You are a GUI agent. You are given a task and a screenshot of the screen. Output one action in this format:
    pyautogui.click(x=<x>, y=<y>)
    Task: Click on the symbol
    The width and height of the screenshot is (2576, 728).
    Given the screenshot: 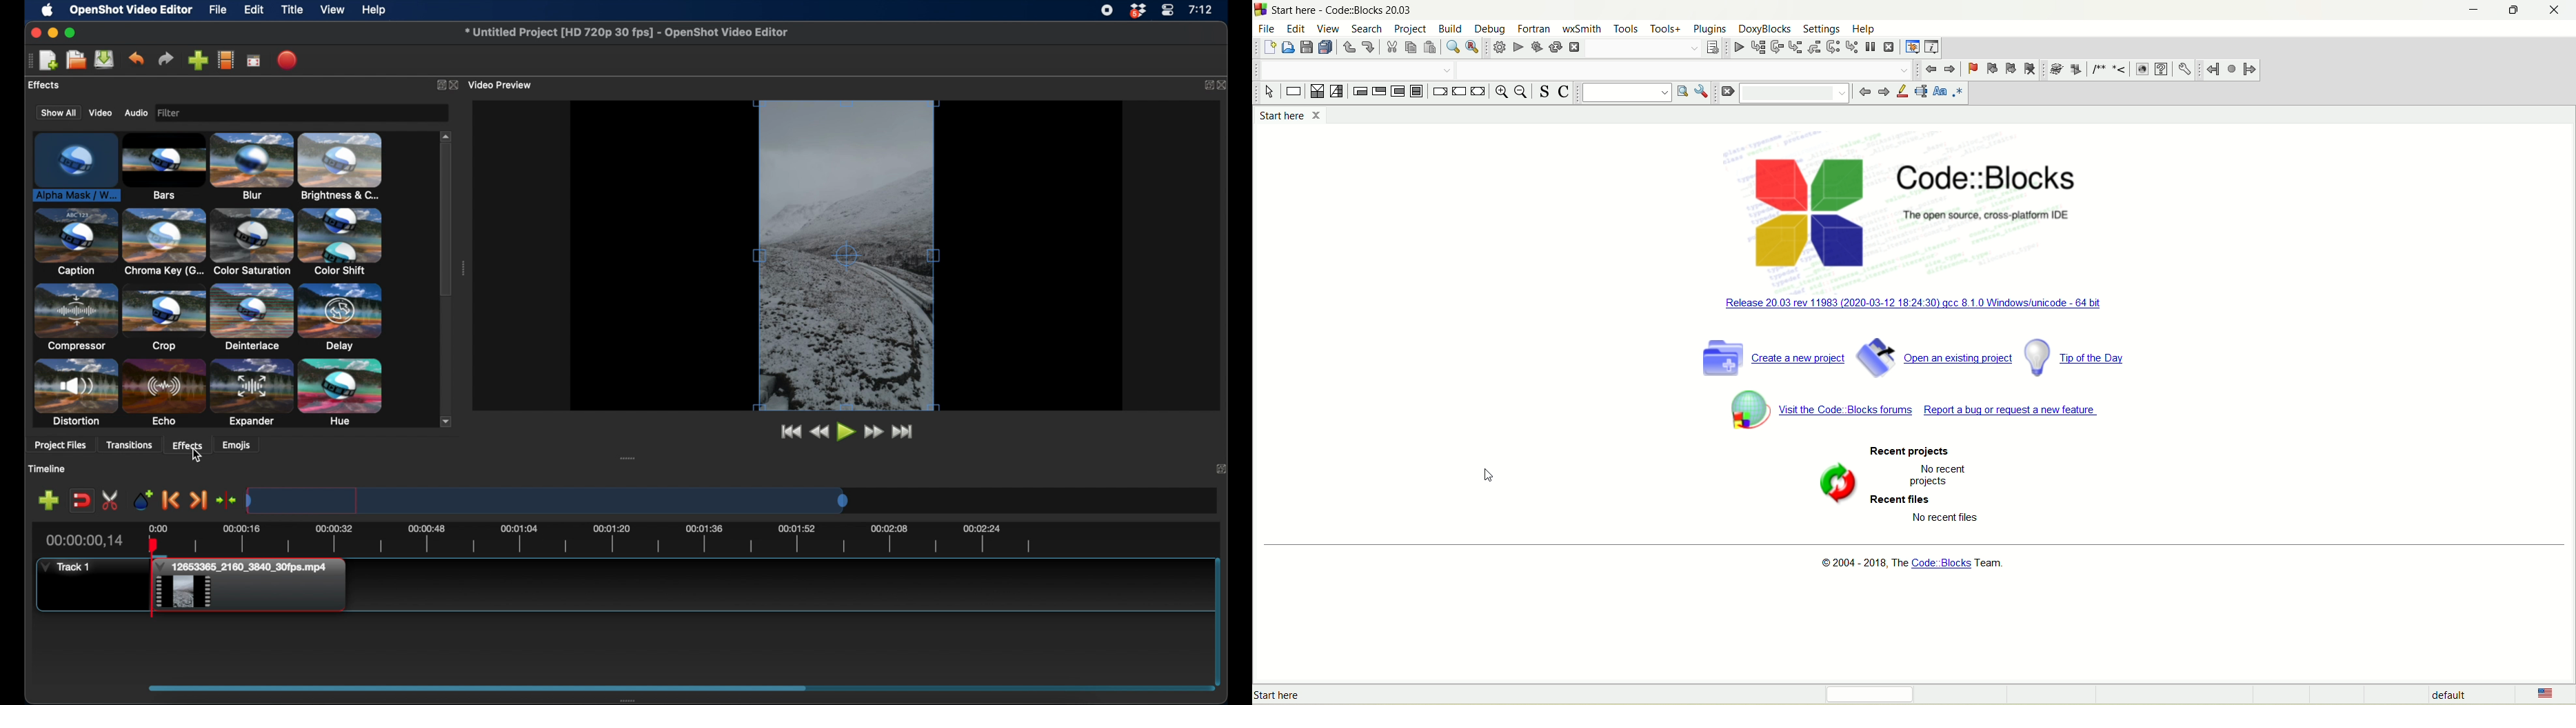 What is the action you would take?
    pyautogui.click(x=1749, y=409)
    